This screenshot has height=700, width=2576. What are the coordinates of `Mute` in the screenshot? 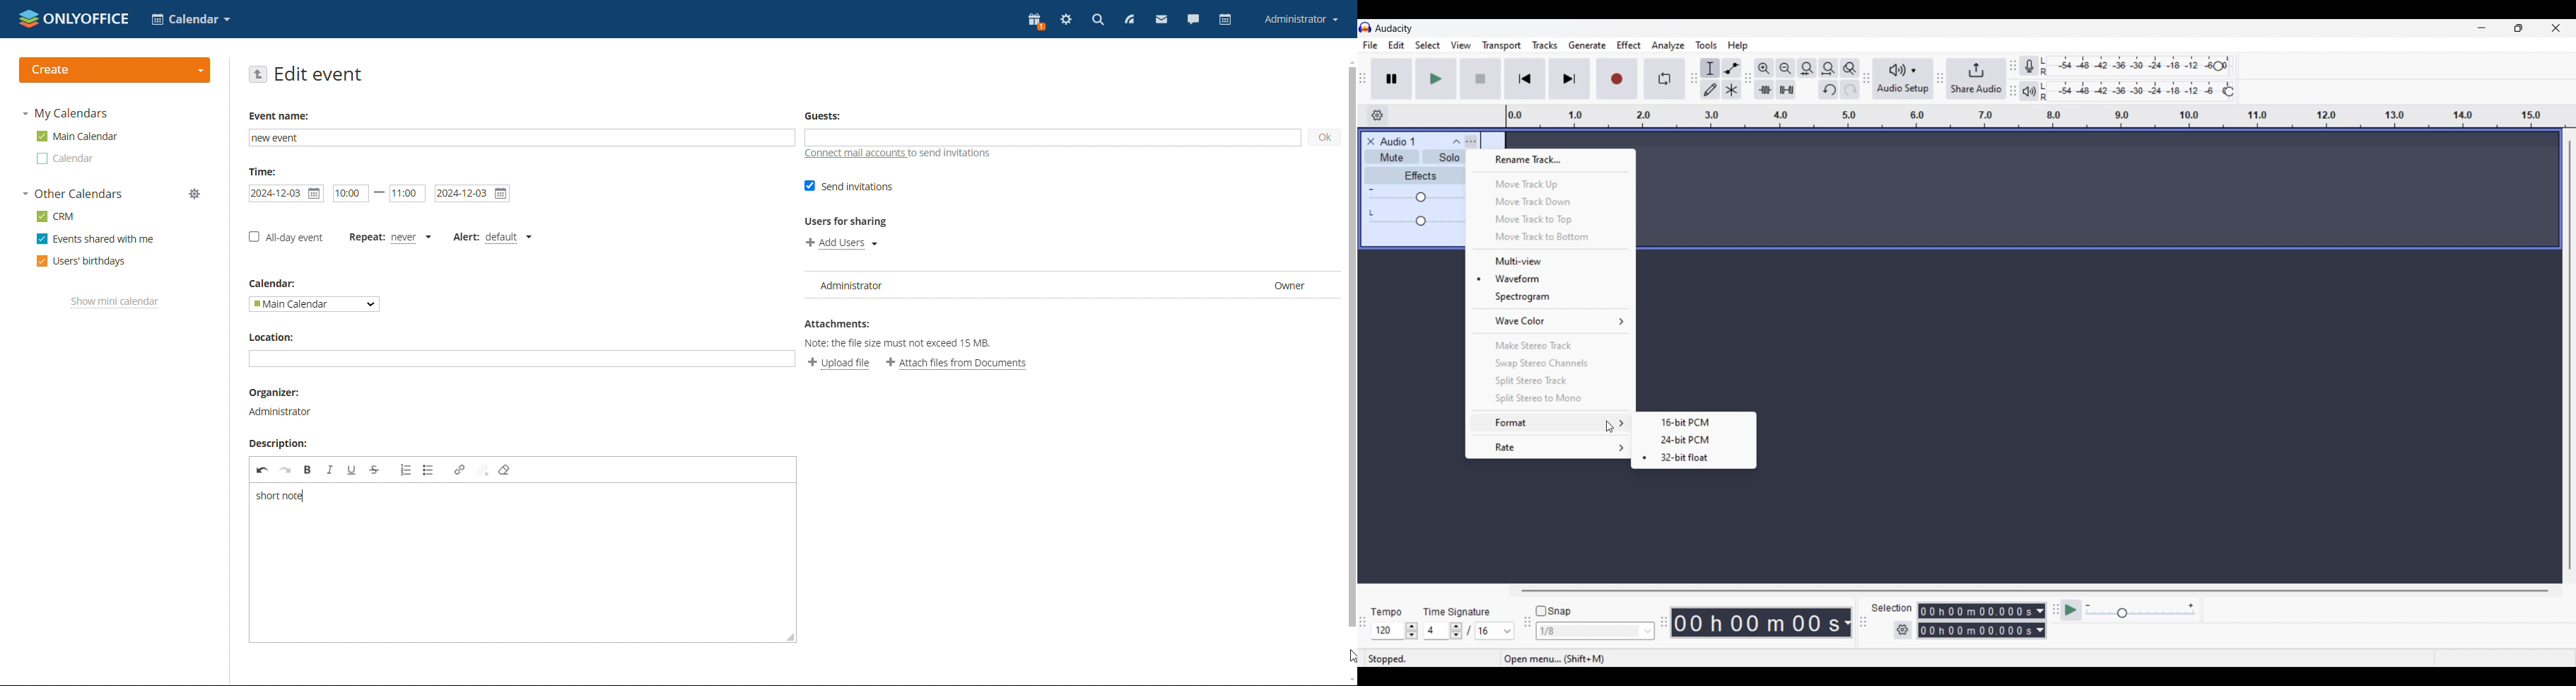 It's located at (1390, 159).